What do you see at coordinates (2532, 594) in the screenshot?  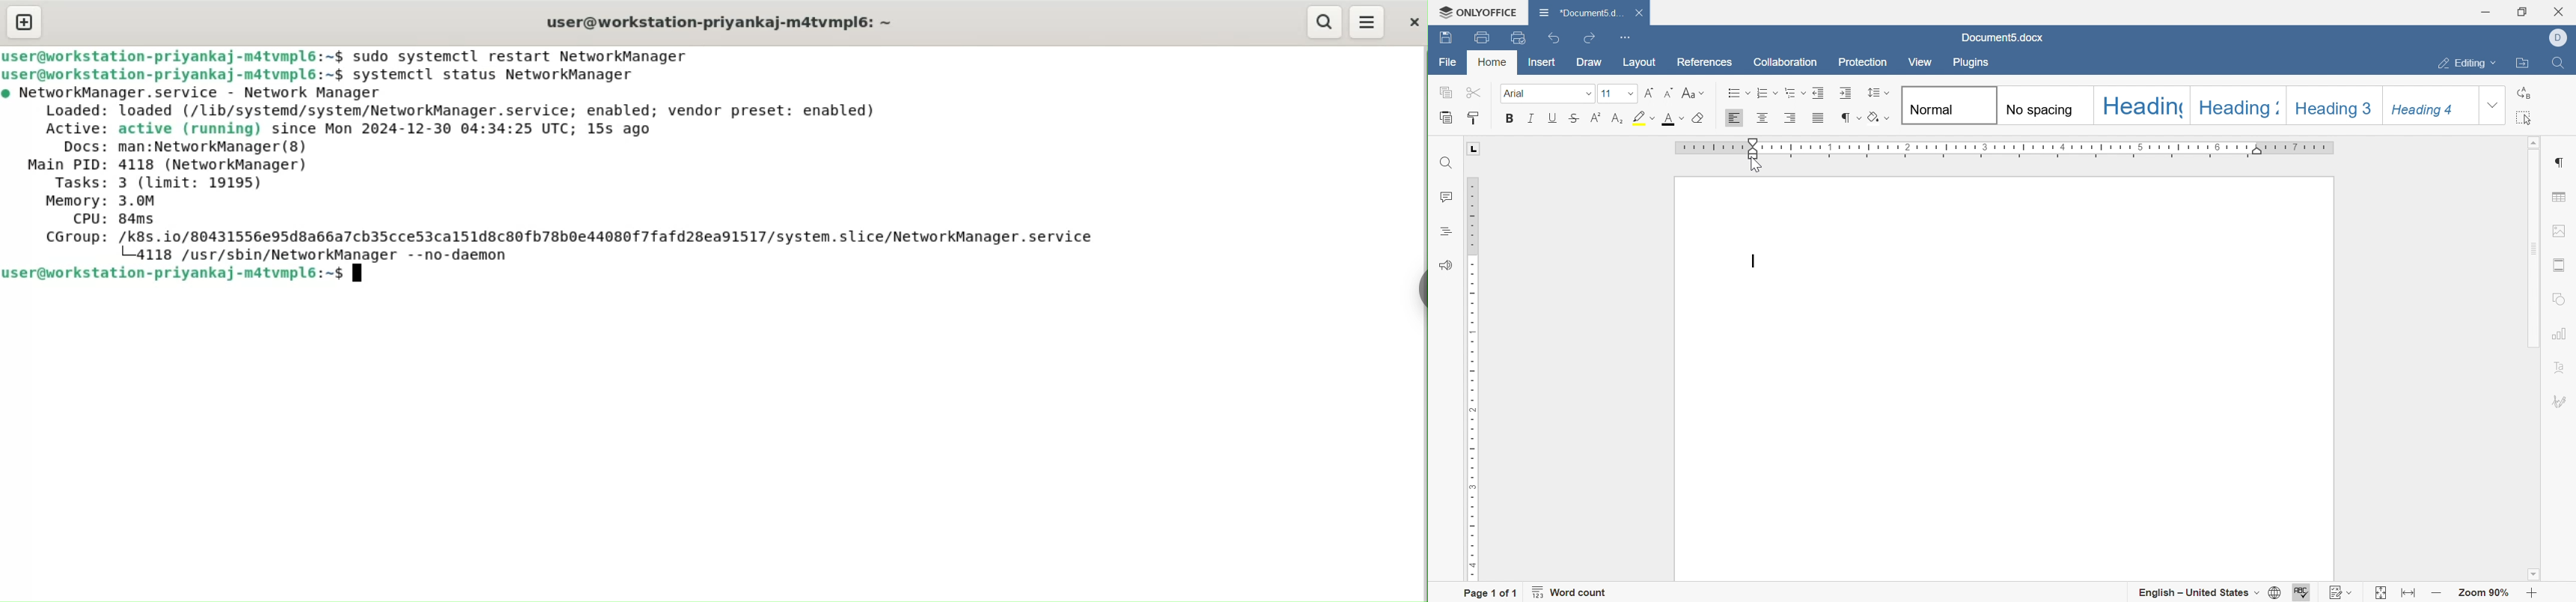 I see `zoom in` at bounding box center [2532, 594].